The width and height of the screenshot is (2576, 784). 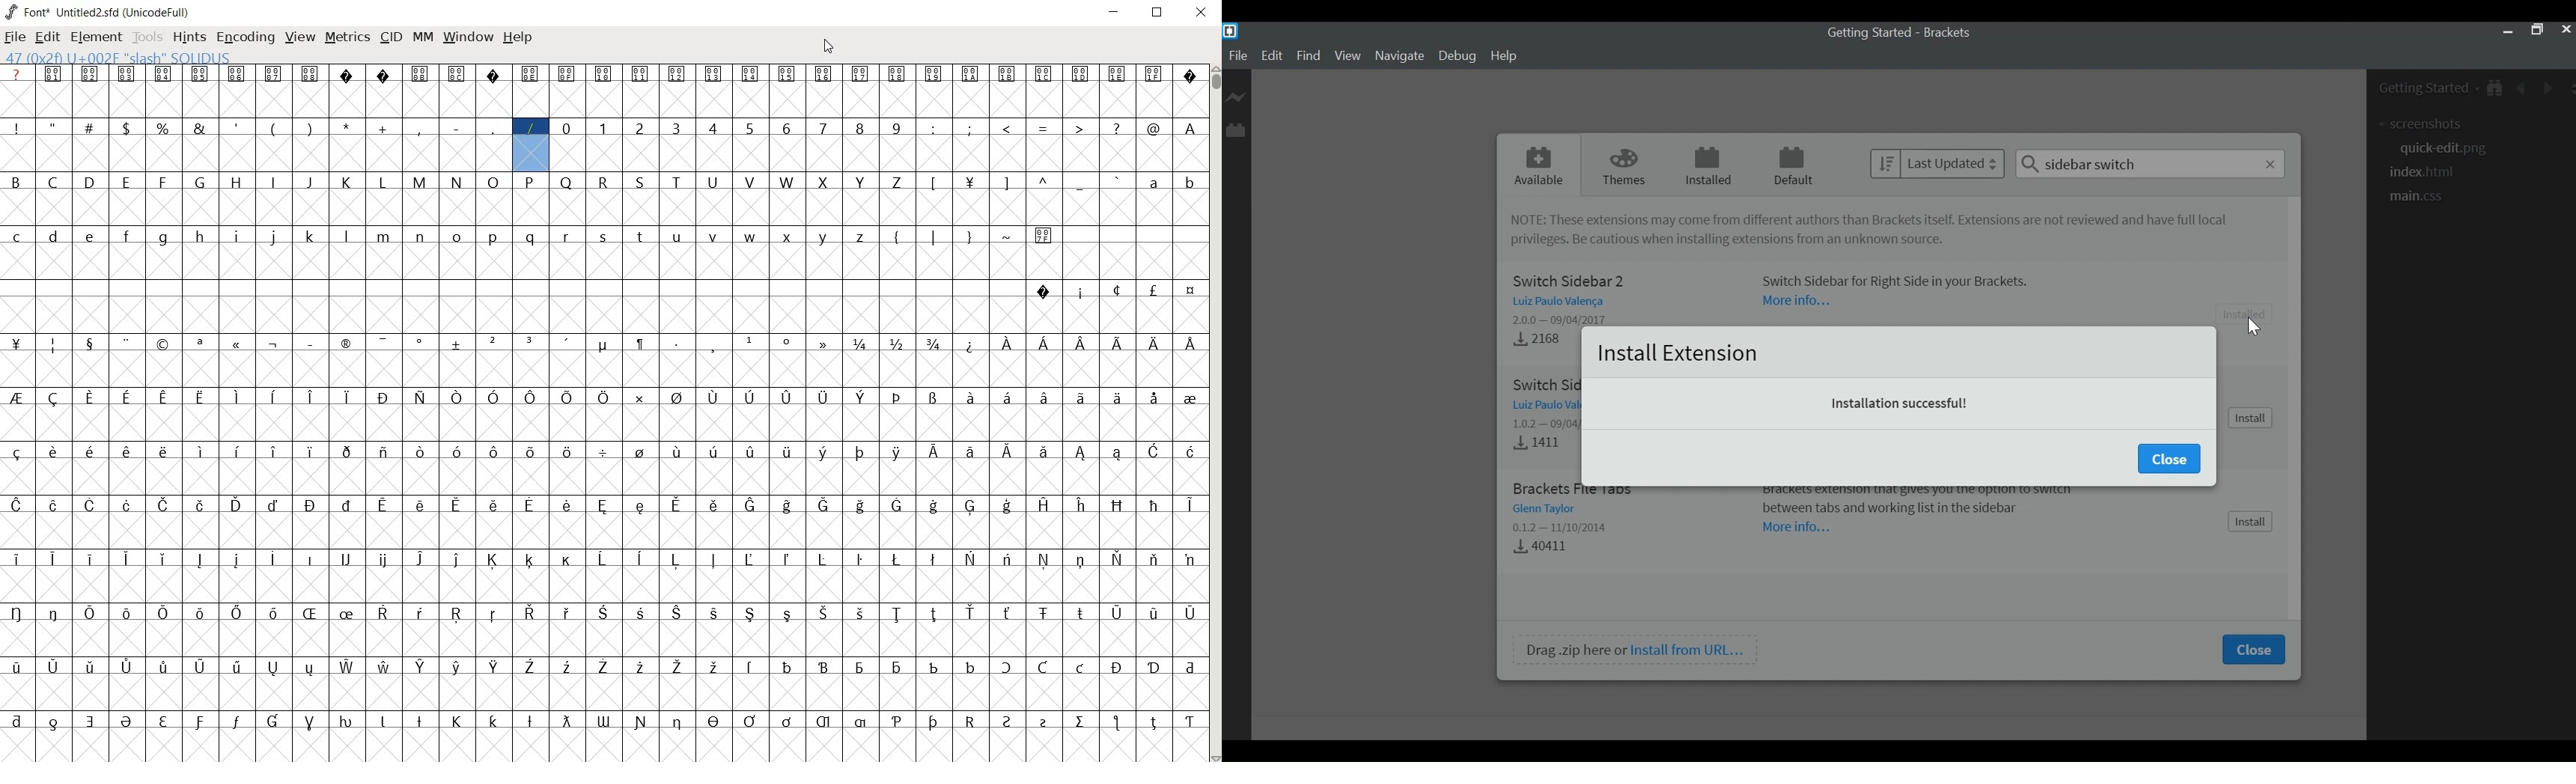 What do you see at coordinates (676, 182) in the screenshot?
I see `glyph` at bounding box center [676, 182].